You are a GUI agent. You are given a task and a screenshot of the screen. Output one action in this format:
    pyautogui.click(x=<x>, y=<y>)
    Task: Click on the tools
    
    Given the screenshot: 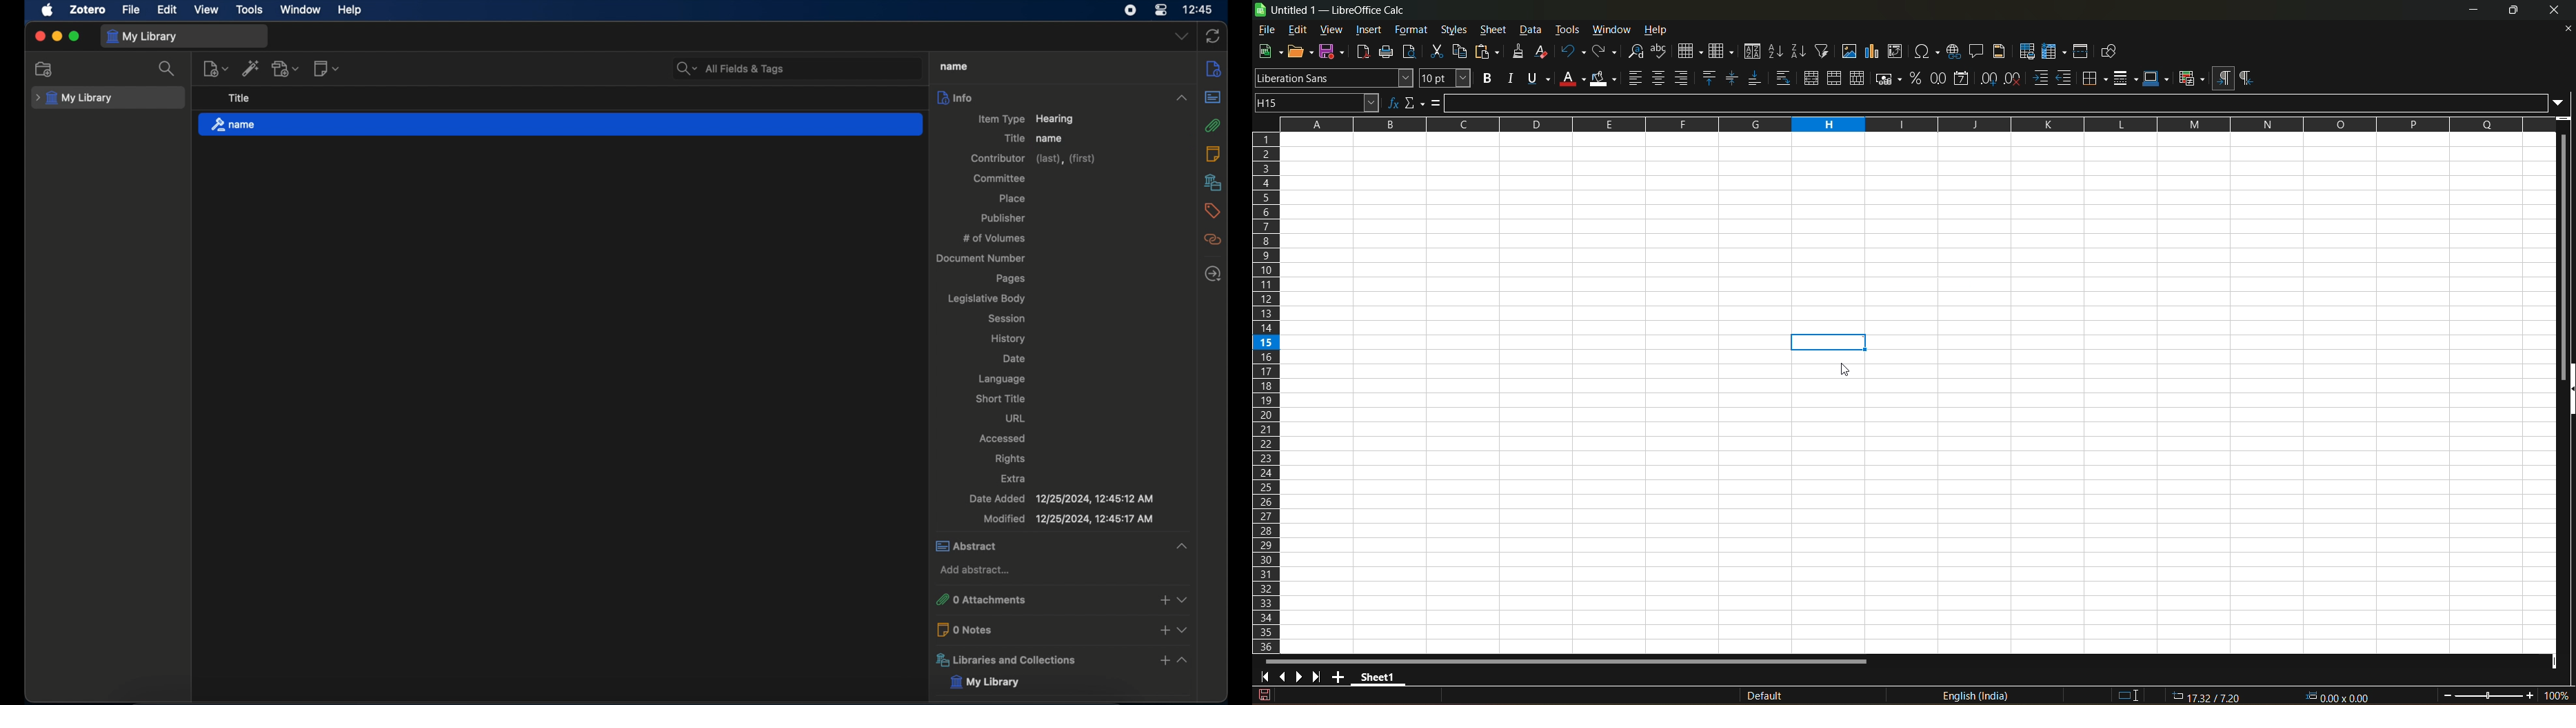 What is the action you would take?
    pyautogui.click(x=1568, y=30)
    